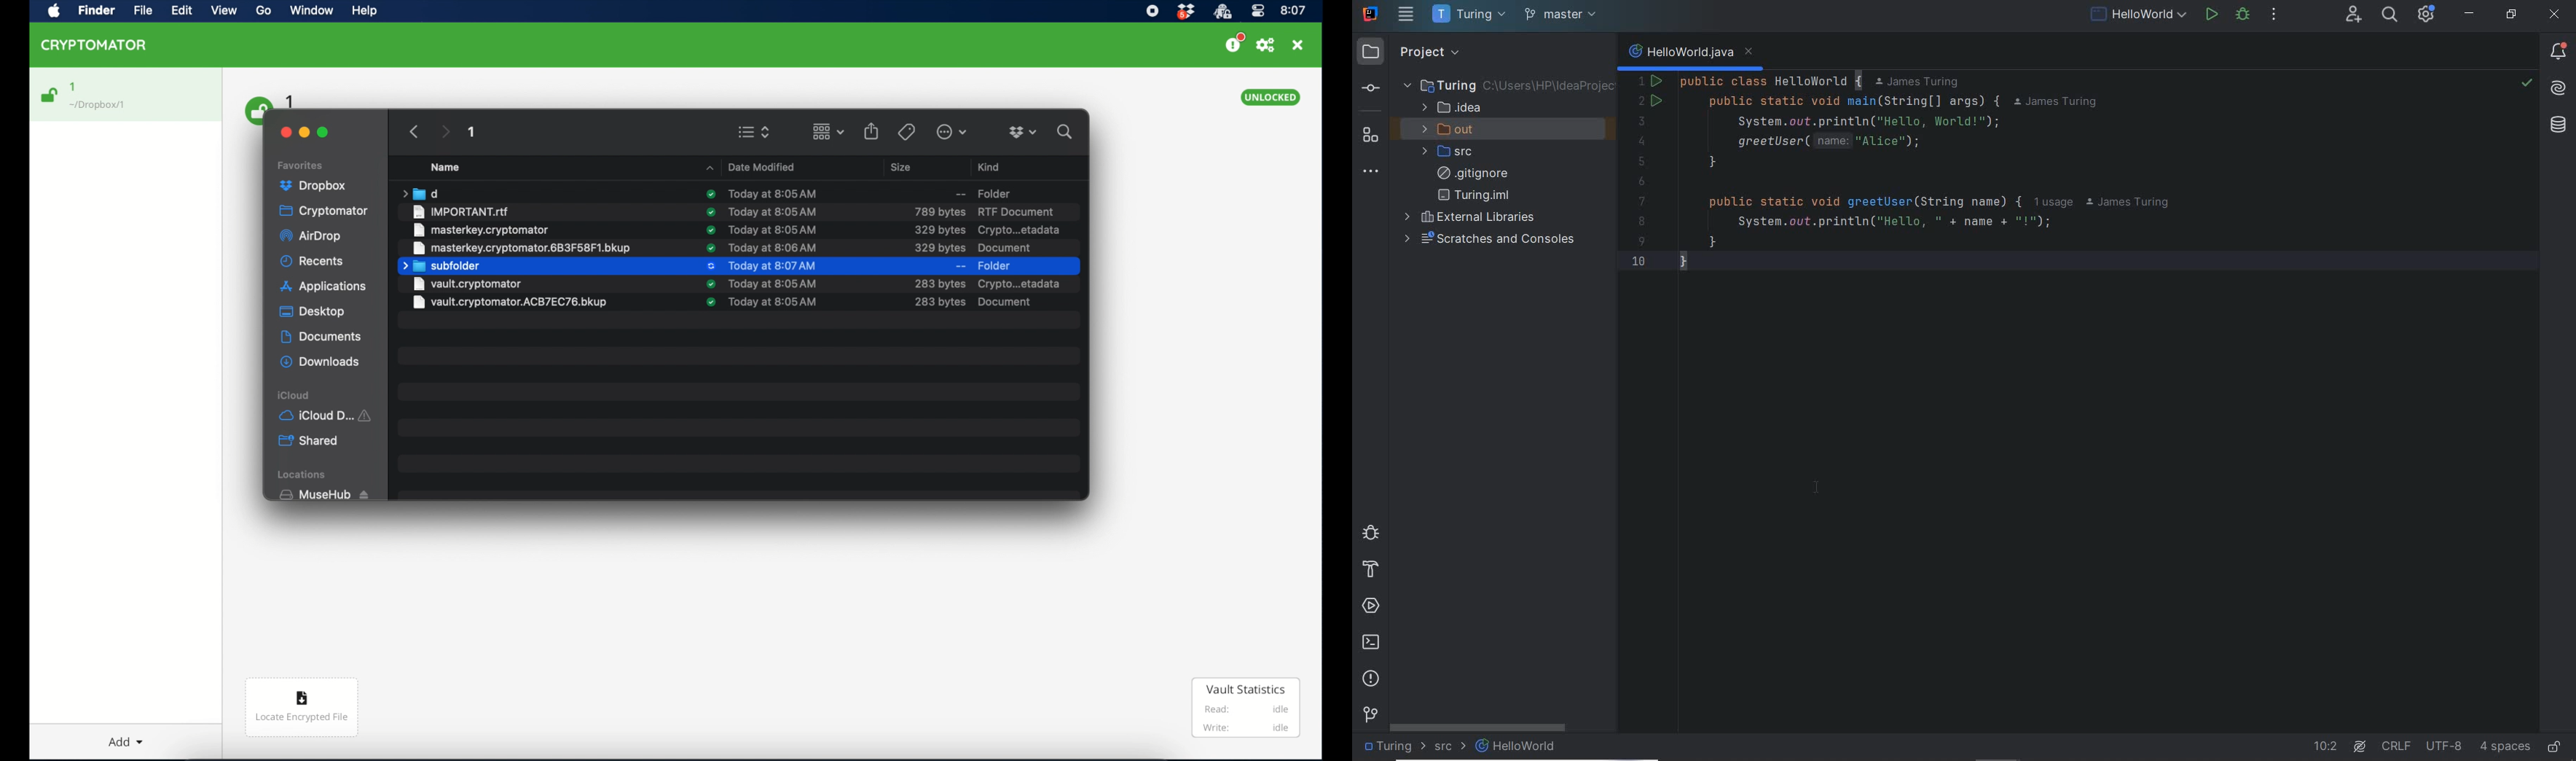 This screenshot has height=784, width=2576. Describe the element at coordinates (773, 211) in the screenshot. I see `te` at that location.